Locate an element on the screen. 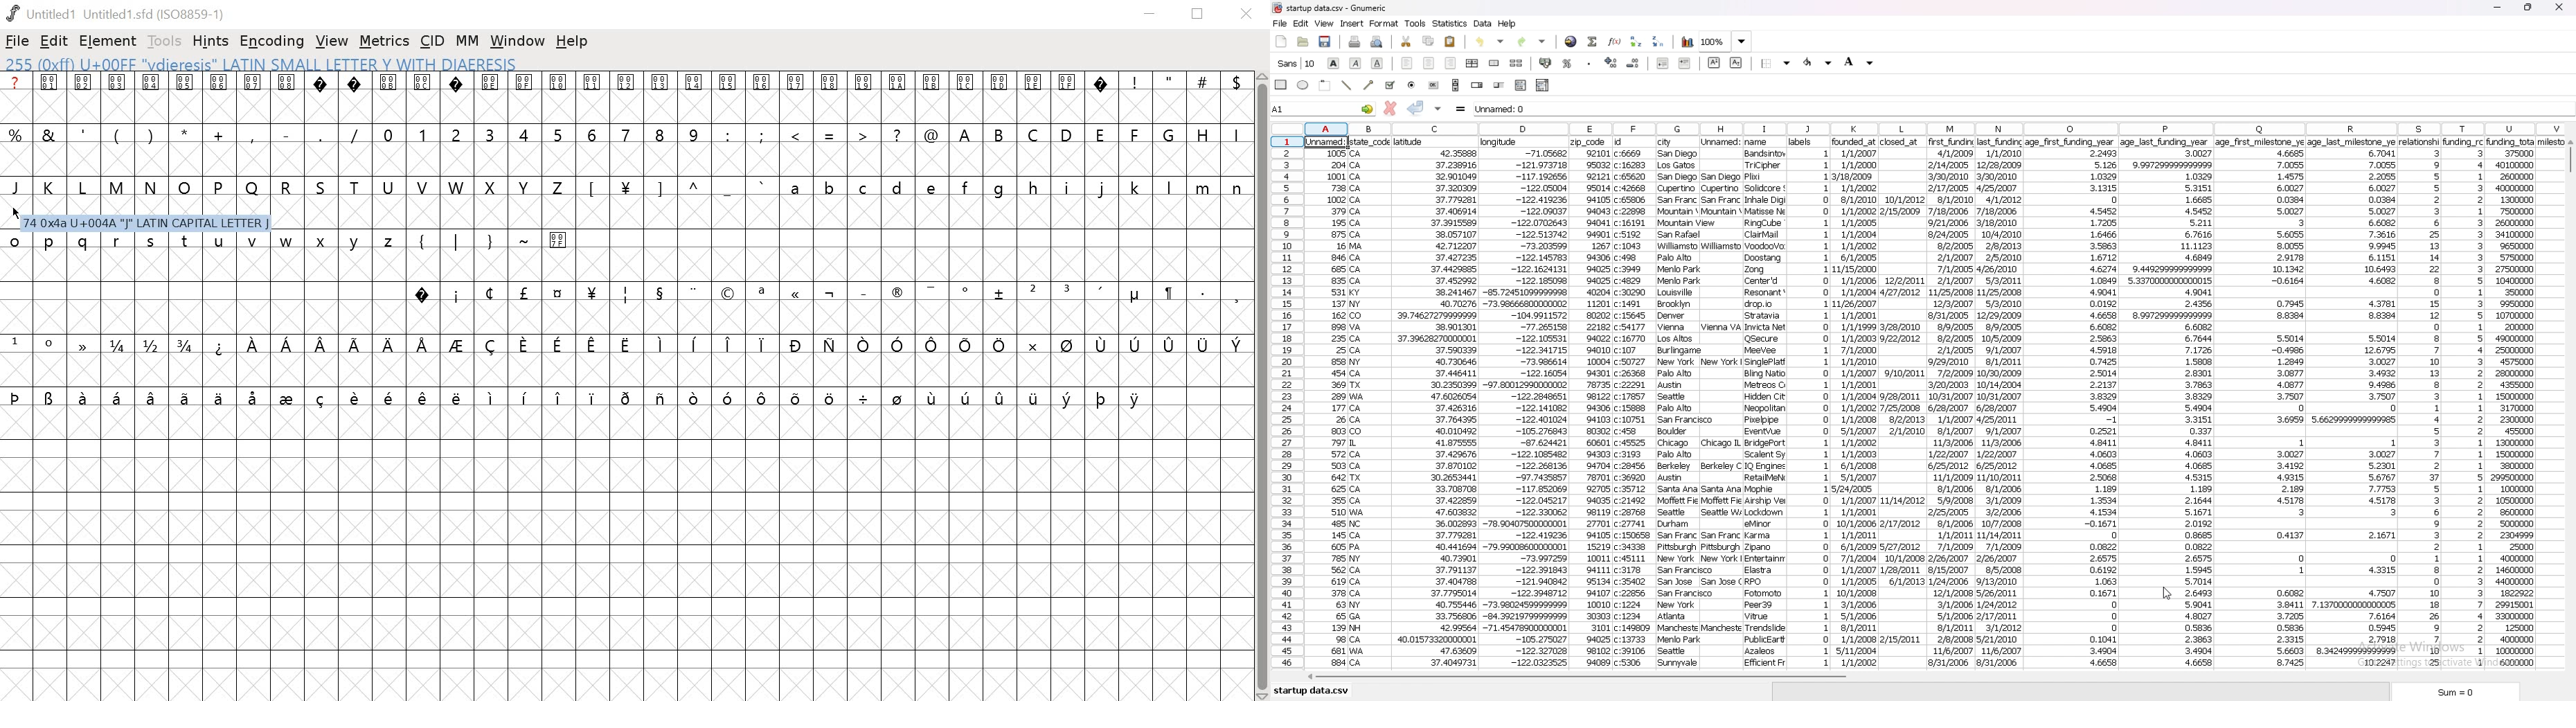 This screenshot has height=728, width=2576. increase indent is located at coordinates (1685, 63).